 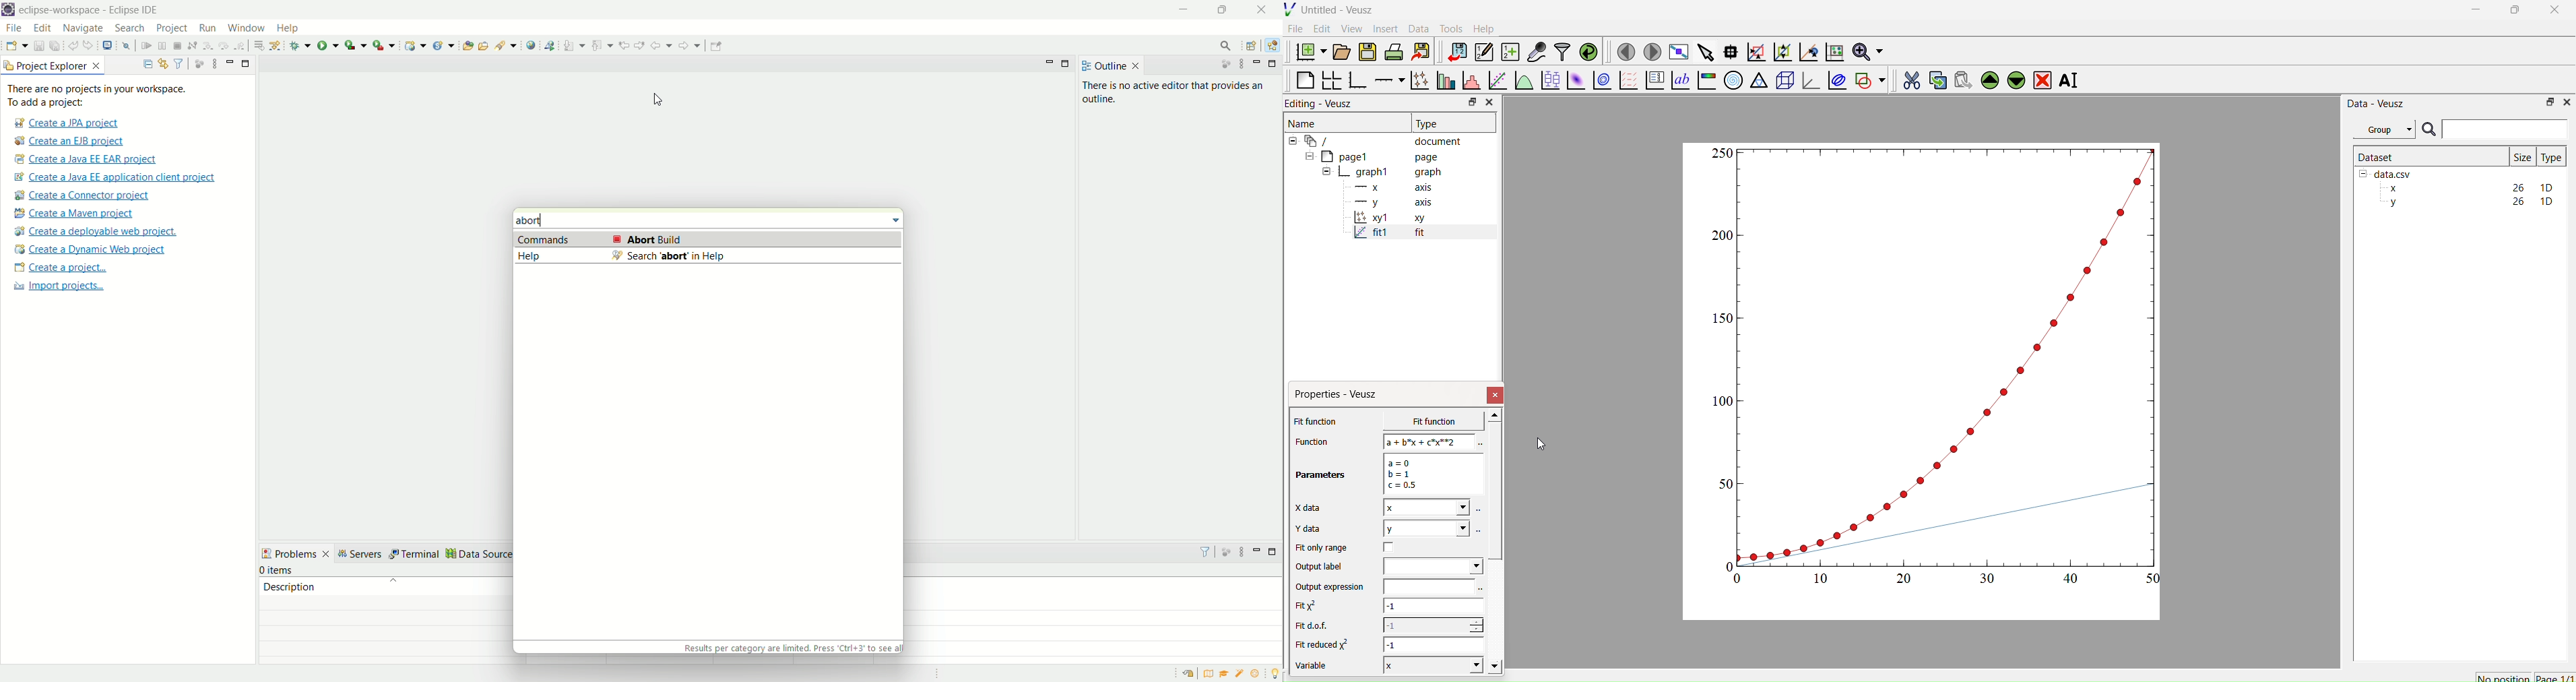 I want to click on description, so click(x=394, y=586).